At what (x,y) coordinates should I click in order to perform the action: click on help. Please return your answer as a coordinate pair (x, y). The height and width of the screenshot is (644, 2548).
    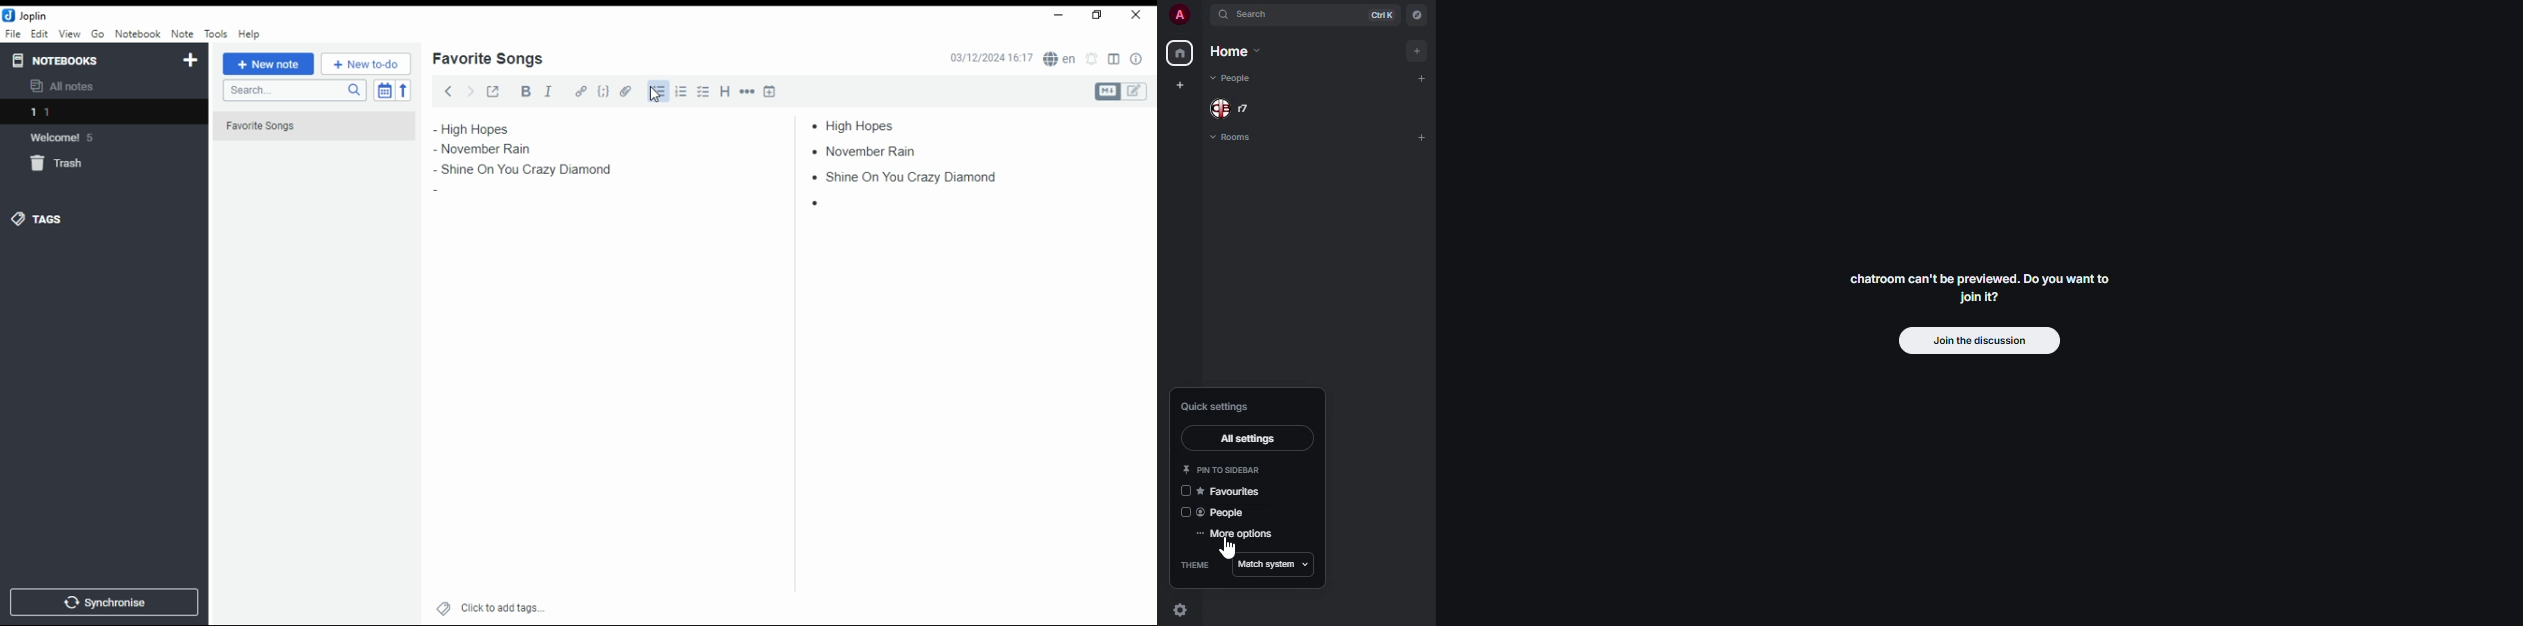
    Looking at the image, I should click on (249, 34).